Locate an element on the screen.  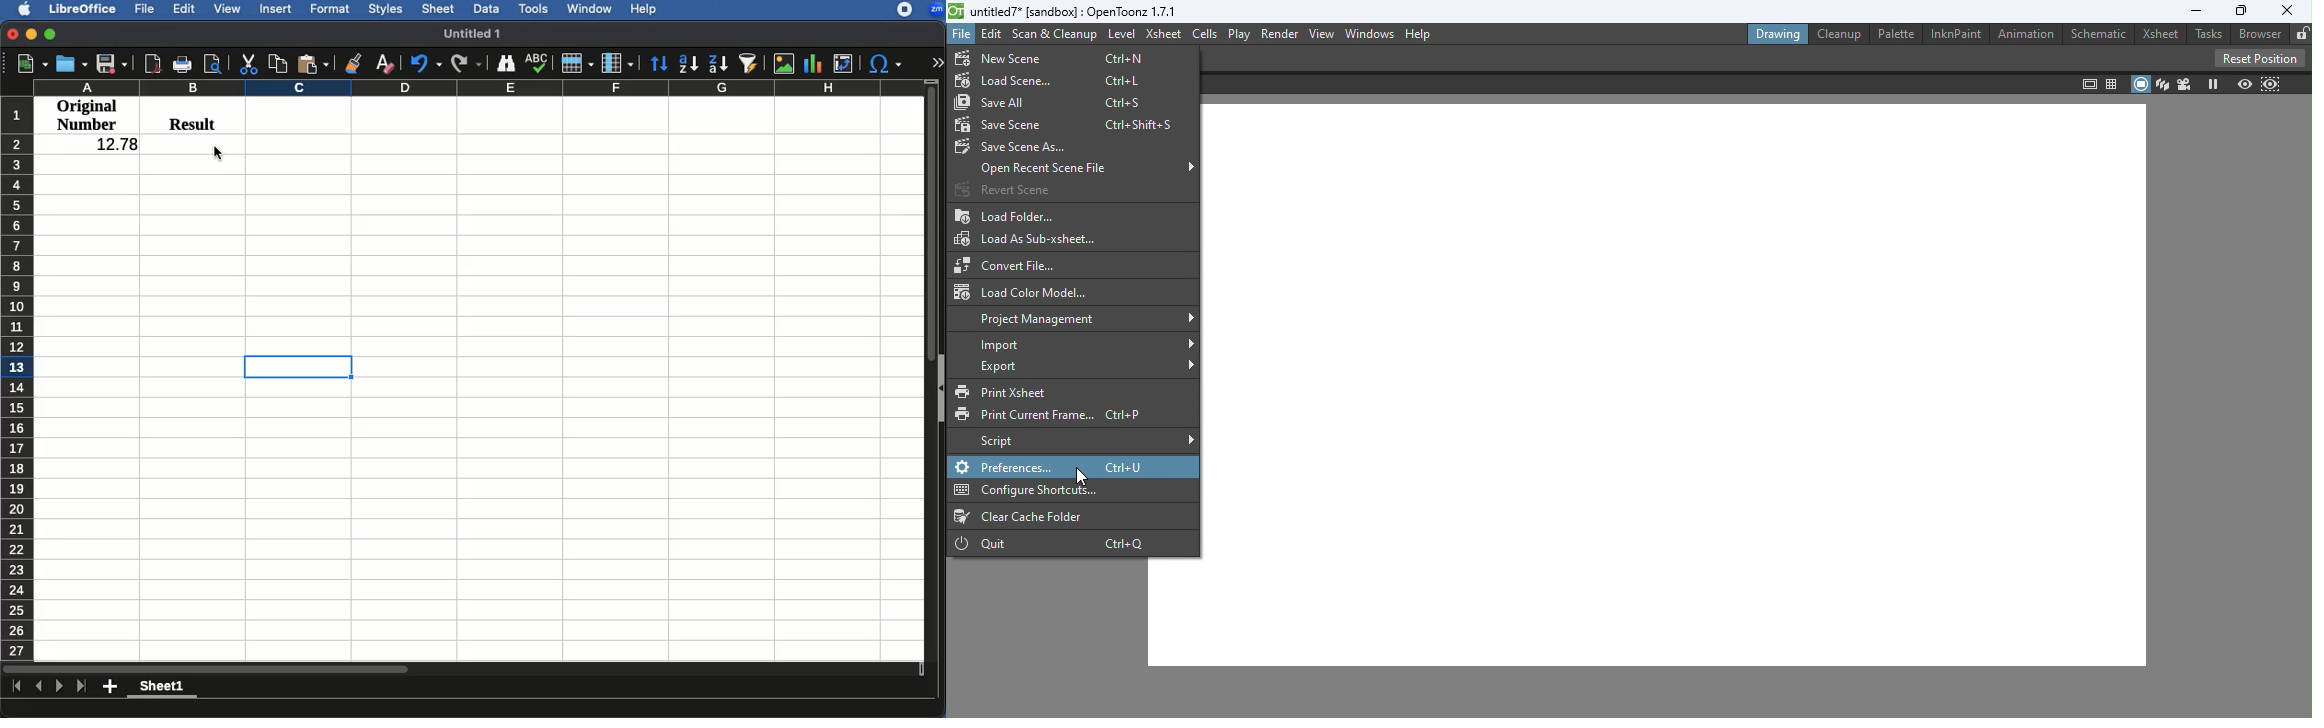
Special characters is located at coordinates (887, 64).